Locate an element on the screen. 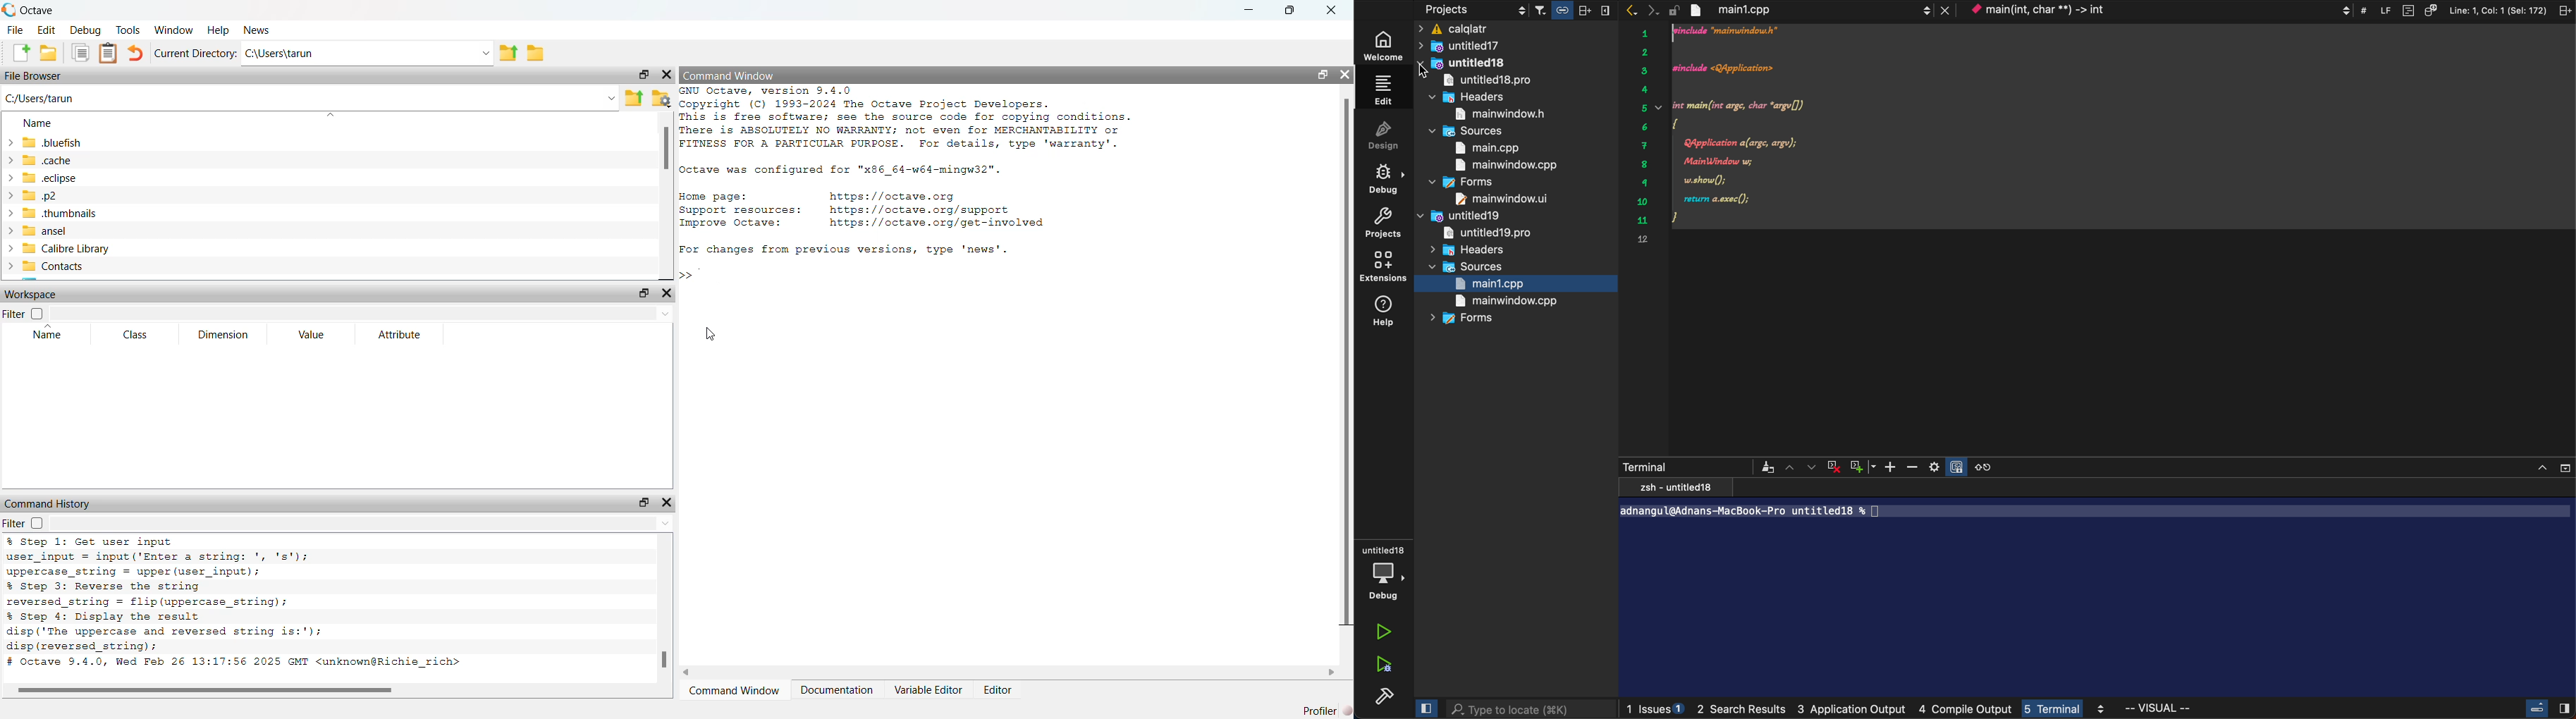 This screenshot has height=728, width=2576. run is located at coordinates (1384, 632).